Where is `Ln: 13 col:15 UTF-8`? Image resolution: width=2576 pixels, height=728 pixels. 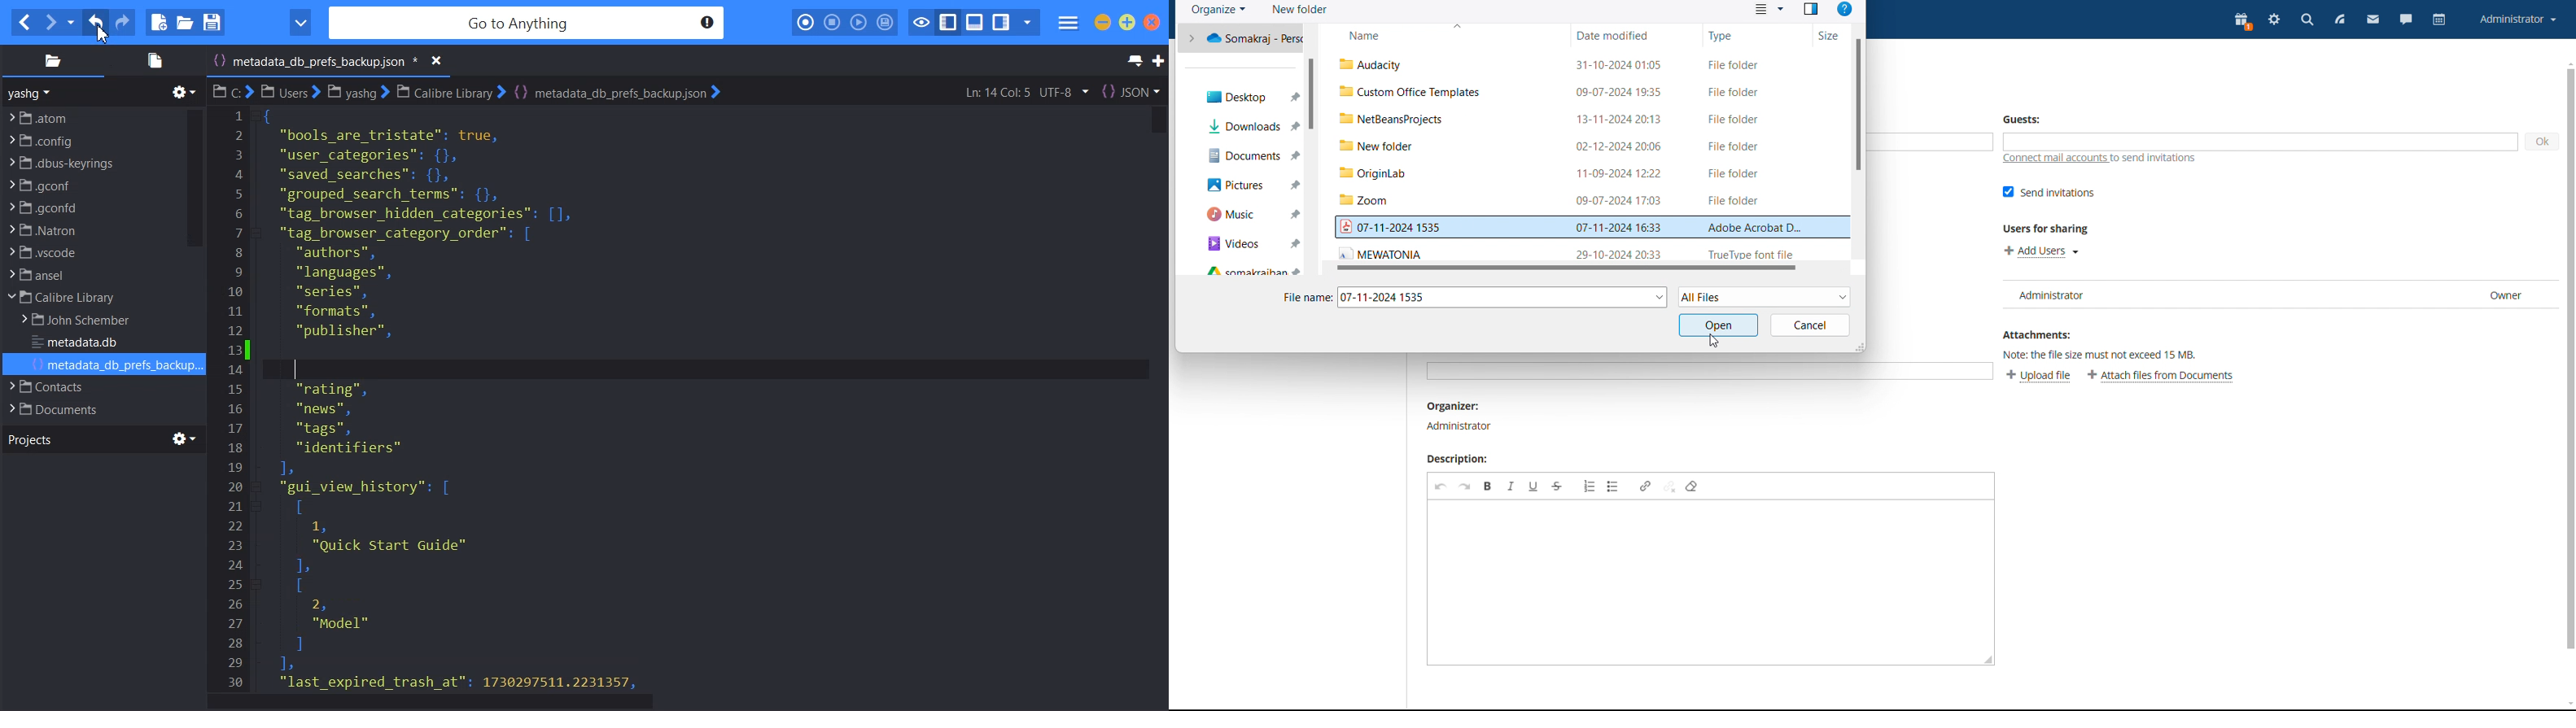 Ln: 13 col:15 UTF-8 is located at coordinates (1026, 92).